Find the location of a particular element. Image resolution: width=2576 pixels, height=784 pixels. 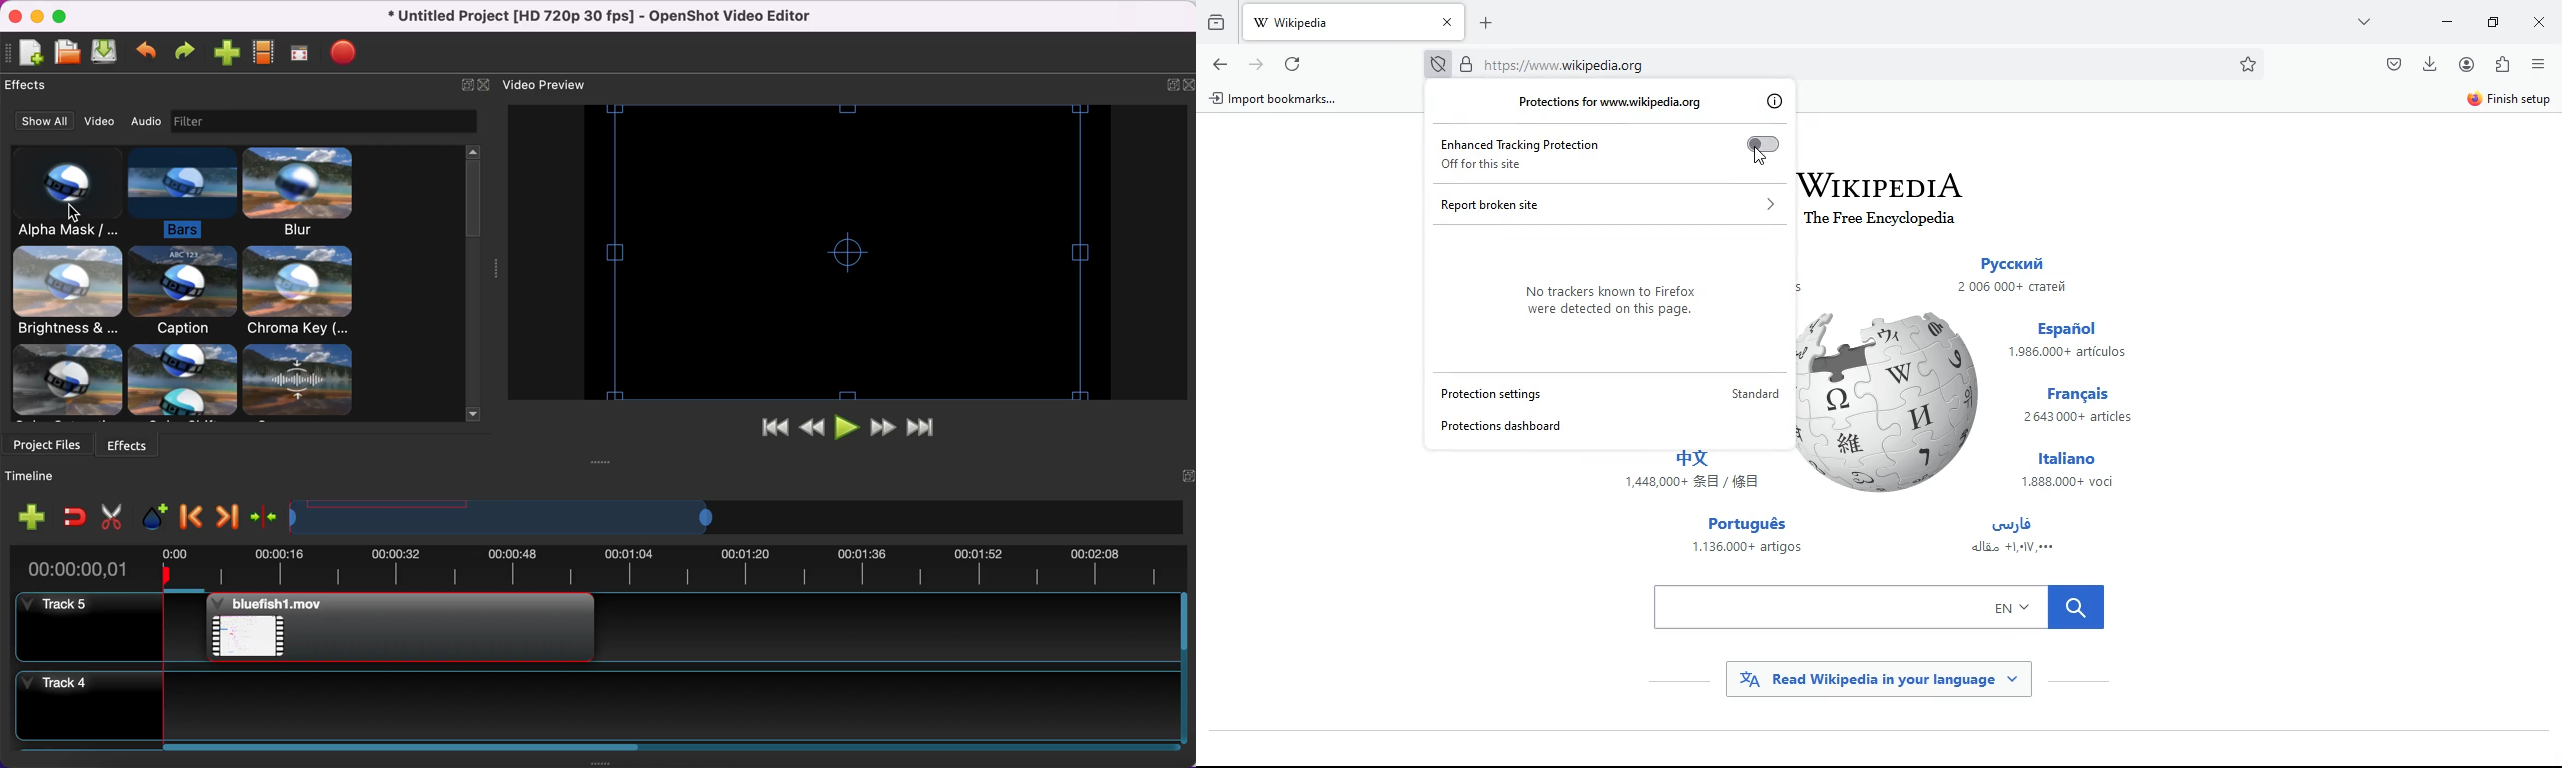

Toggle is located at coordinates (1762, 144).